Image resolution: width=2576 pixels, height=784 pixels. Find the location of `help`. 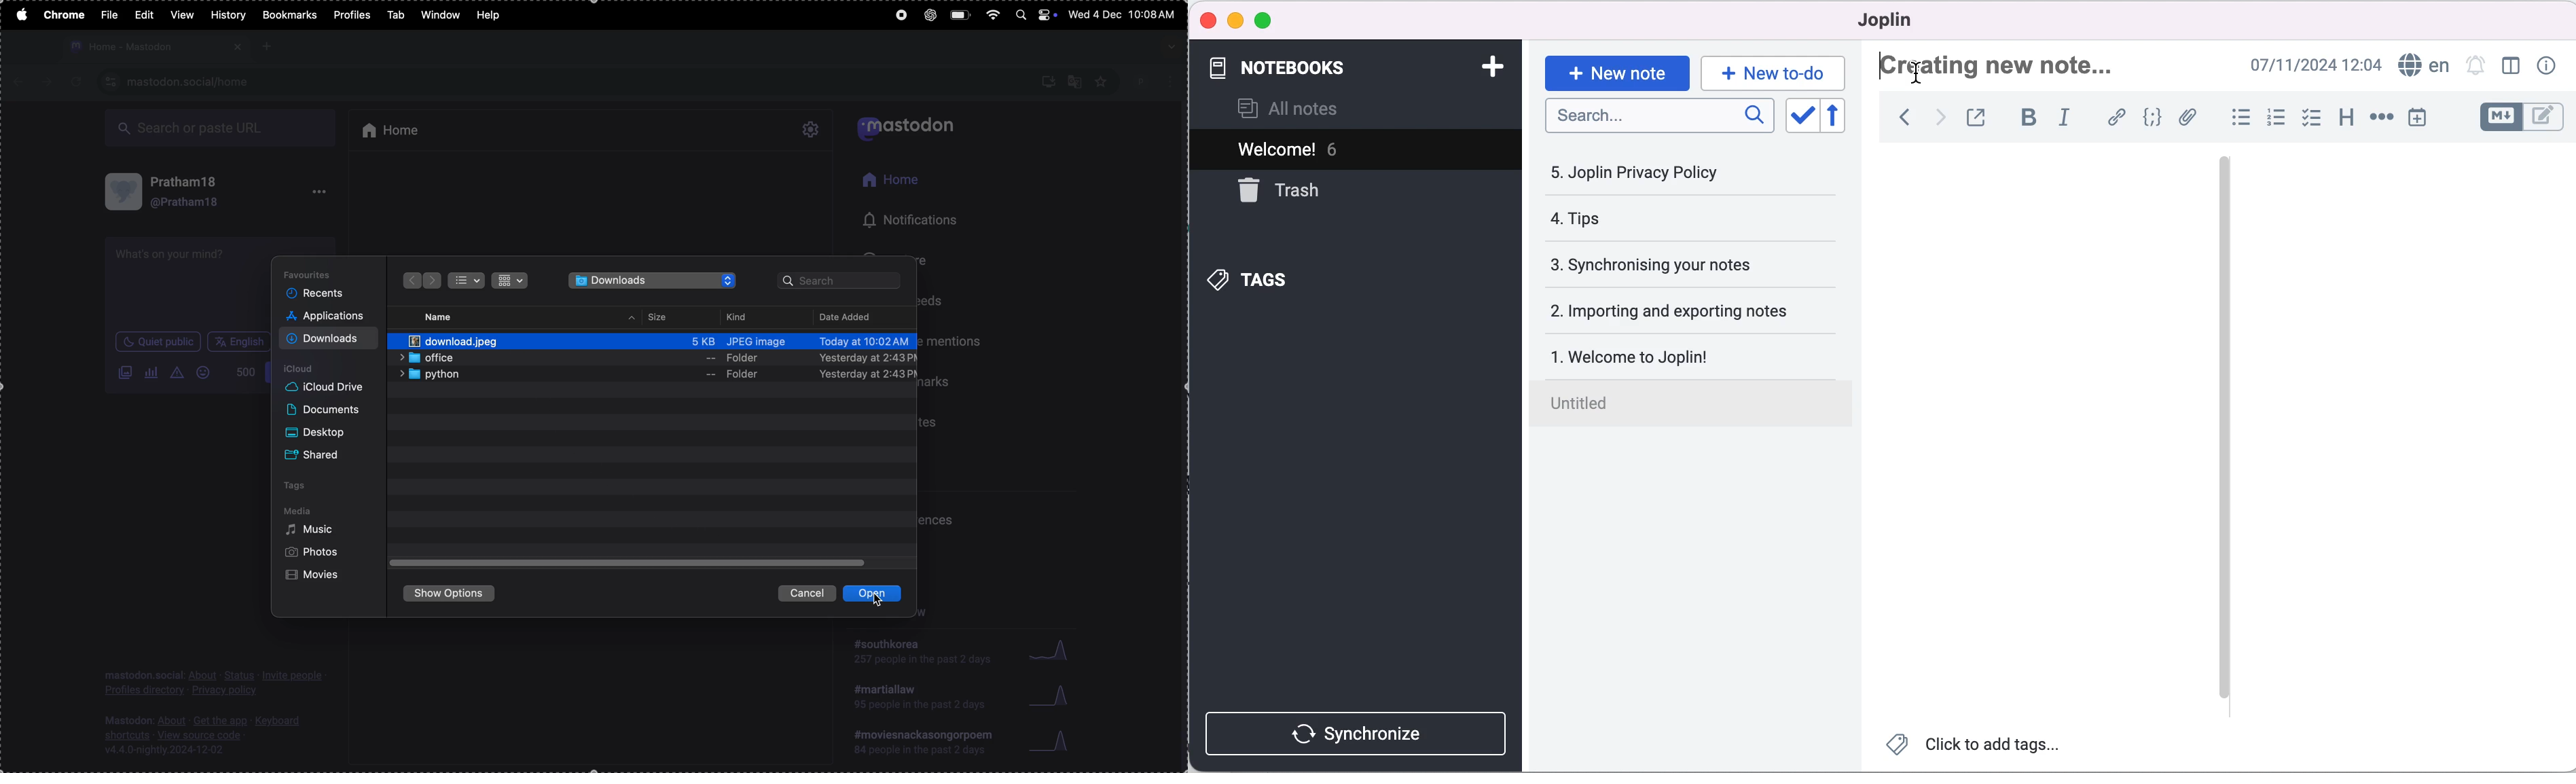

help is located at coordinates (494, 13).